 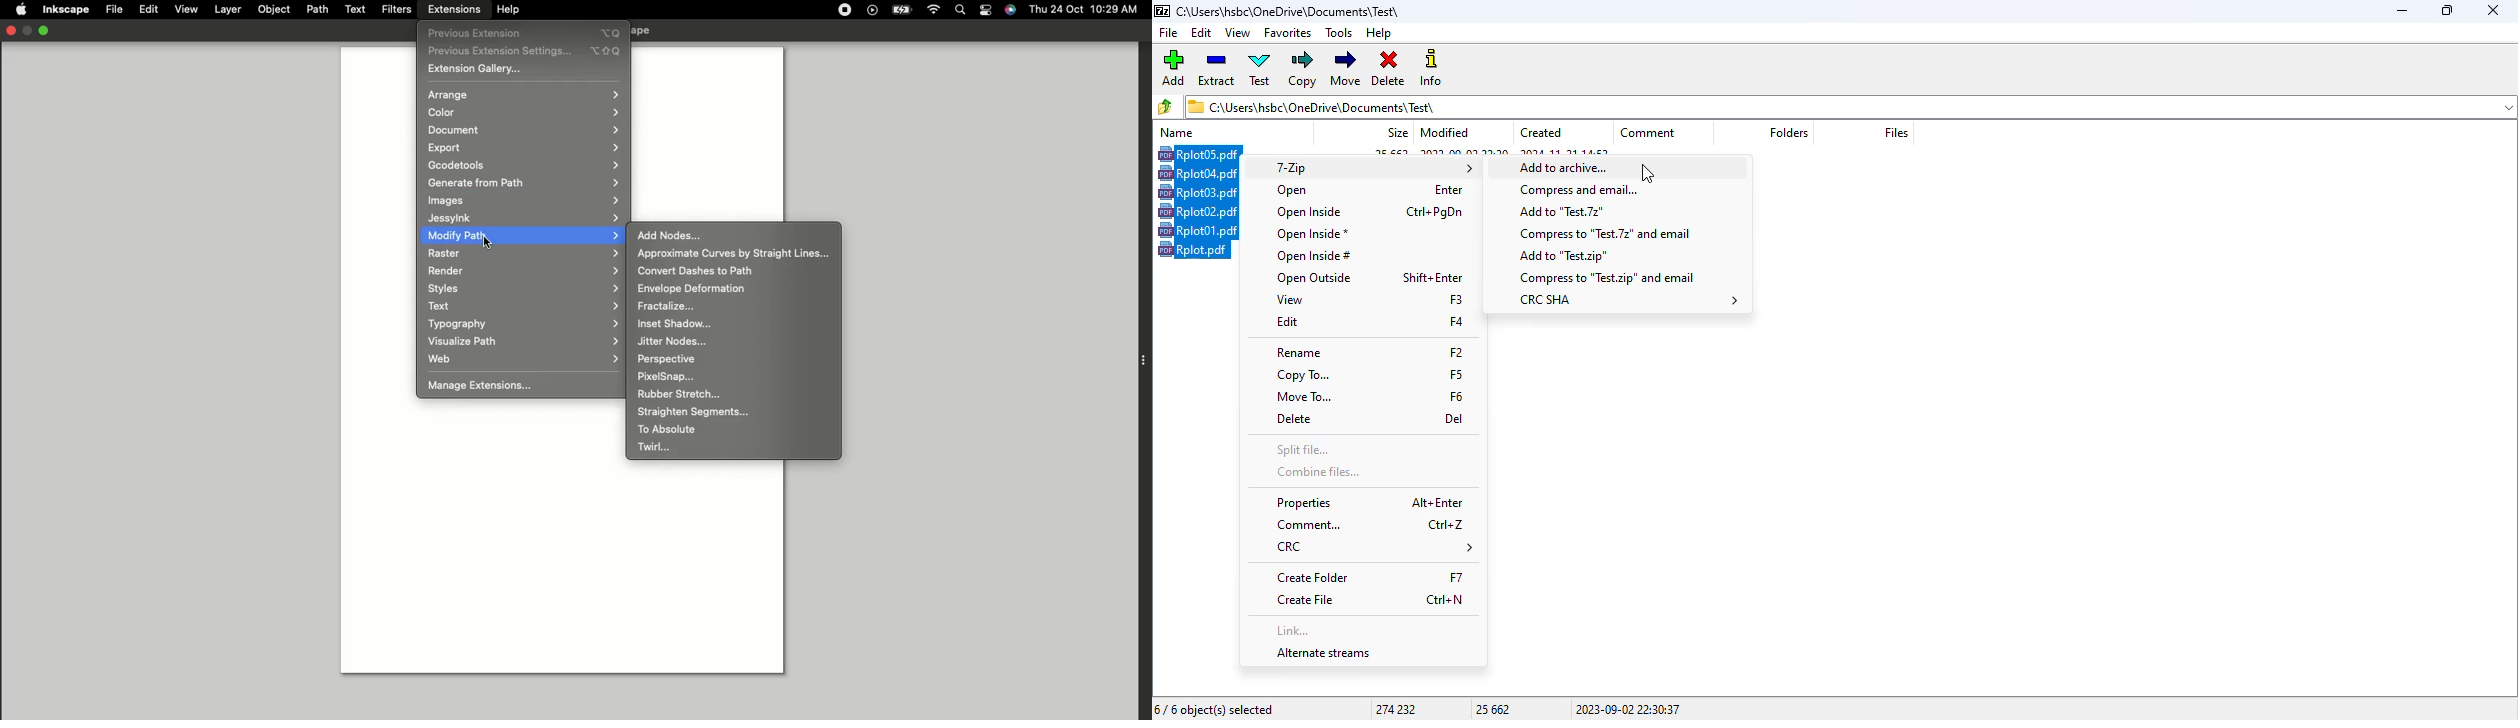 What do you see at coordinates (1198, 211) in the screenshot?
I see `rplot02` at bounding box center [1198, 211].